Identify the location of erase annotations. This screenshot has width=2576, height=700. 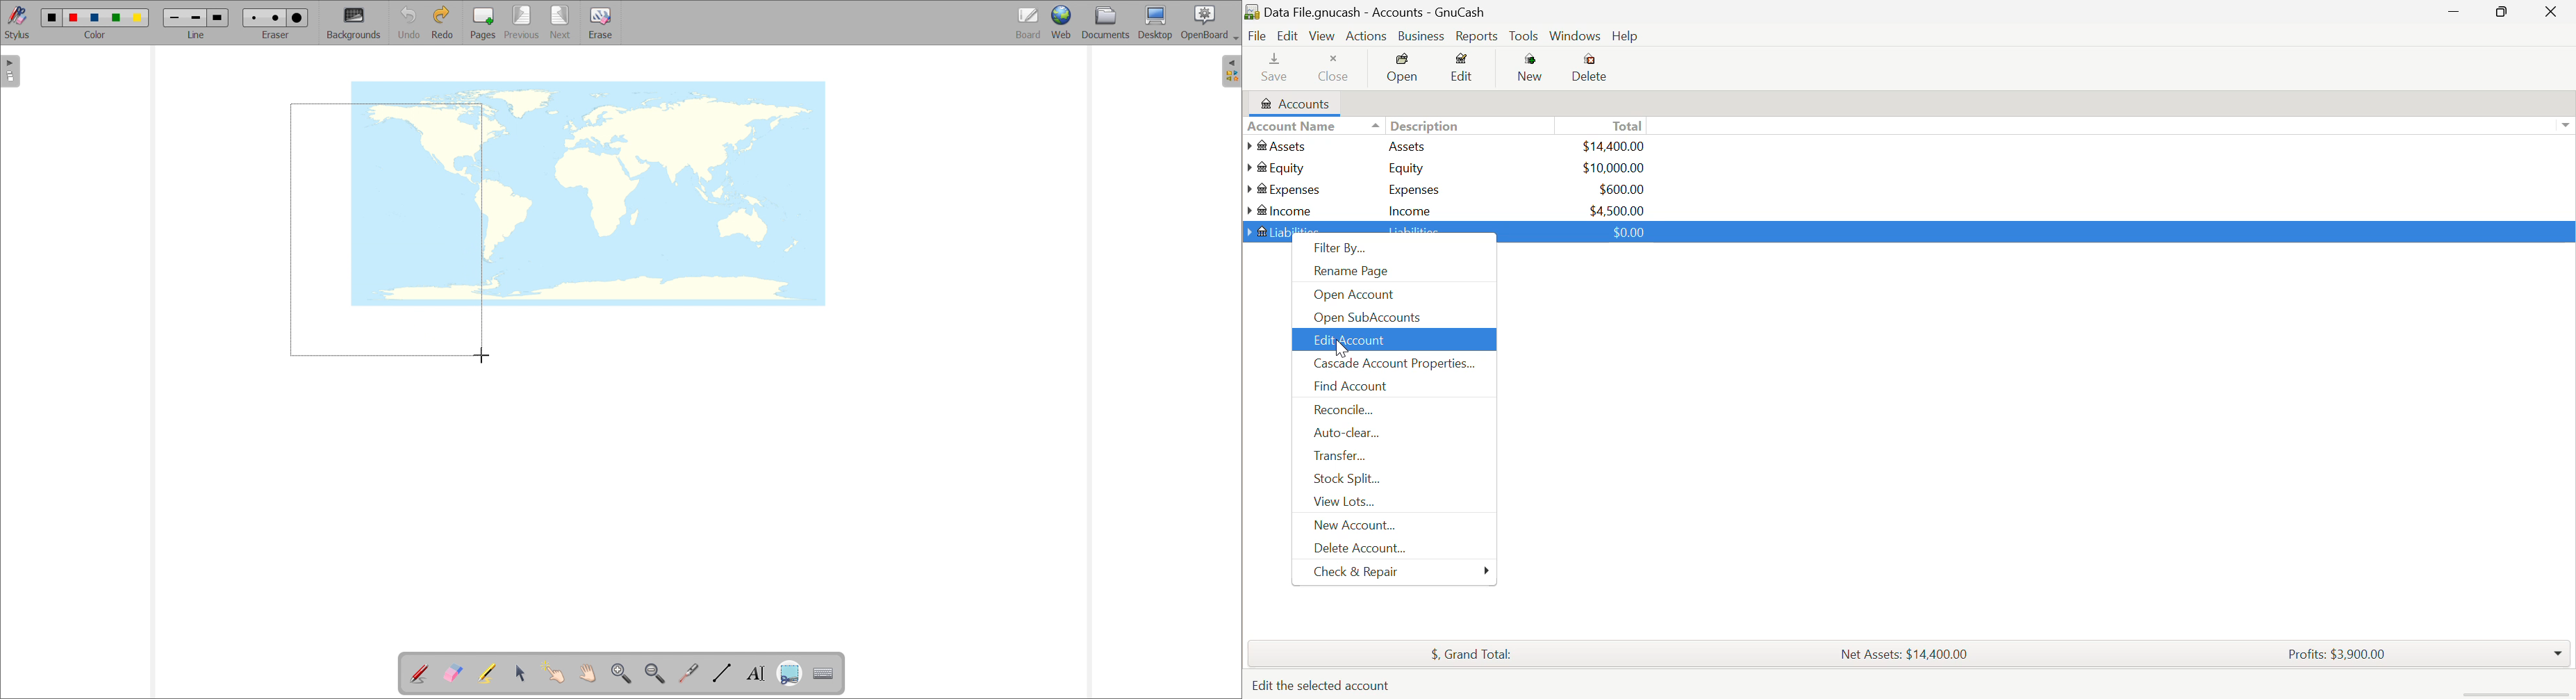
(452, 672).